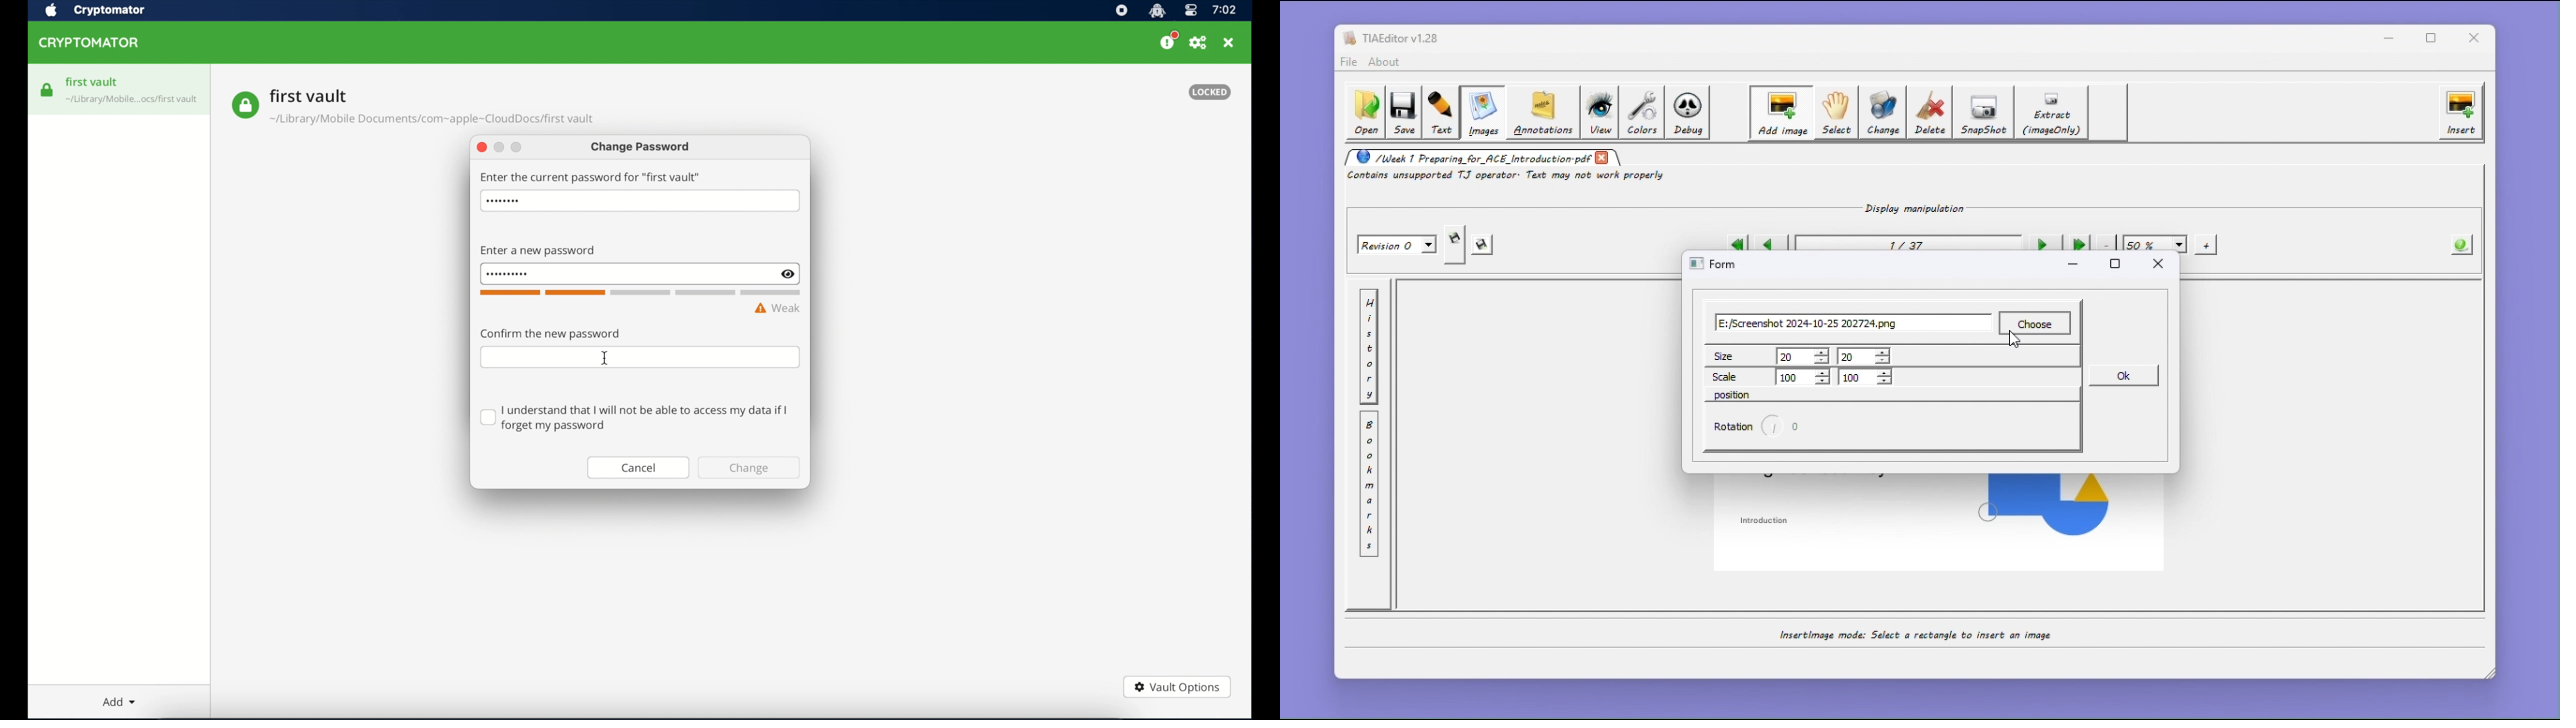 The height and width of the screenshot is (728, 2576). Describe the element at coordinates (638, 468) in the screenshot. I see `cancel` at that location.